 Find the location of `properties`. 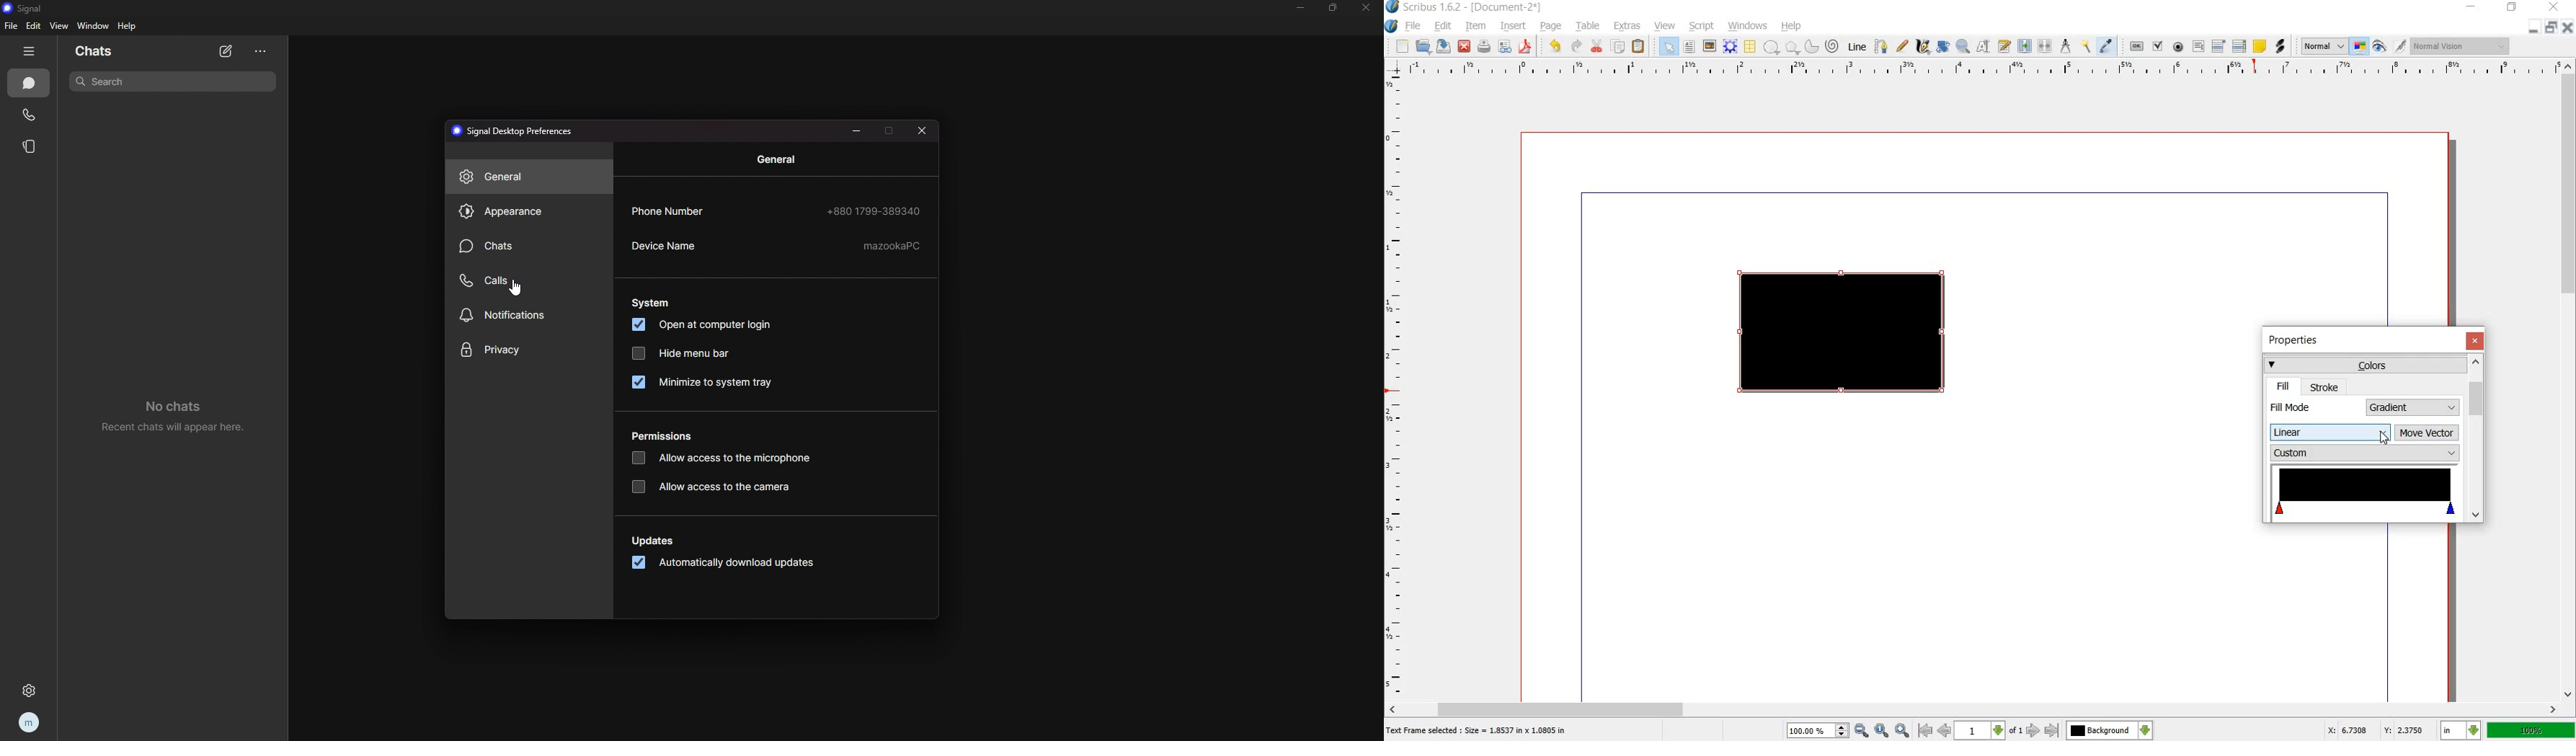

properties is located at coordinates (2298, 341).